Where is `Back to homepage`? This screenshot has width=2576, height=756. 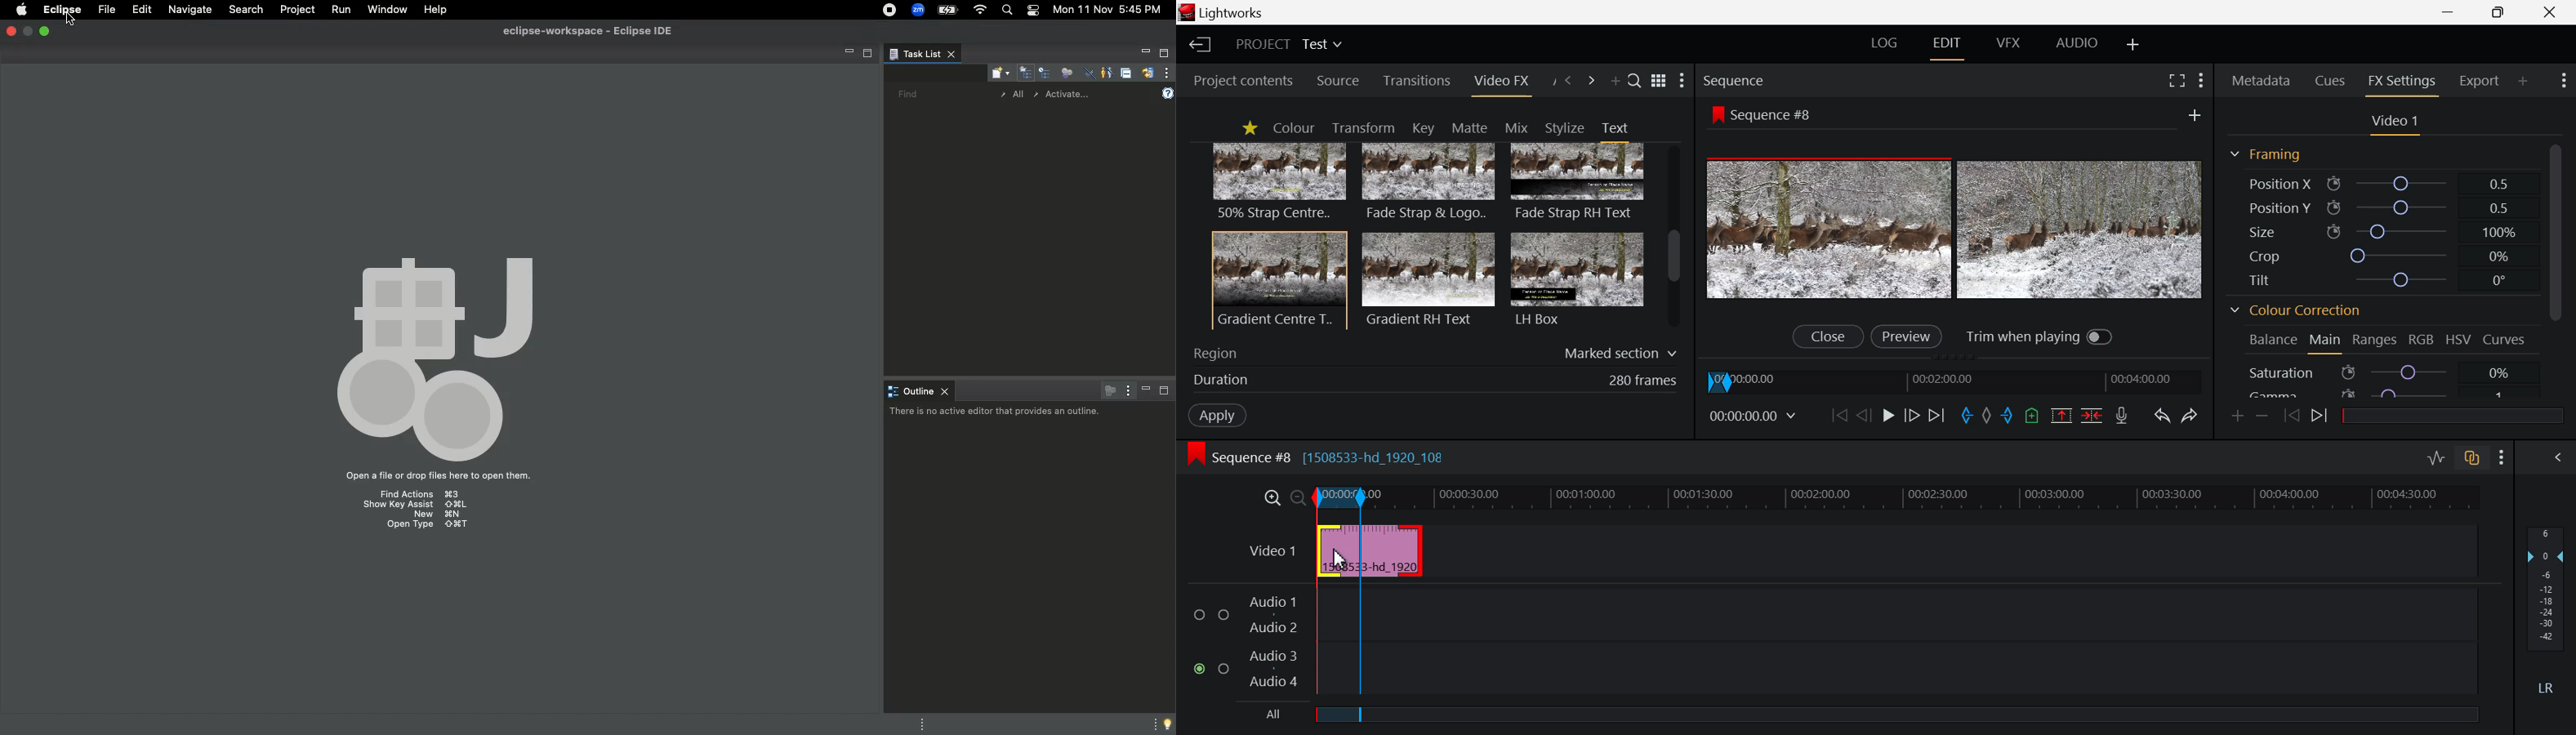
Back to homepage is located at coordinates (1197, 44).